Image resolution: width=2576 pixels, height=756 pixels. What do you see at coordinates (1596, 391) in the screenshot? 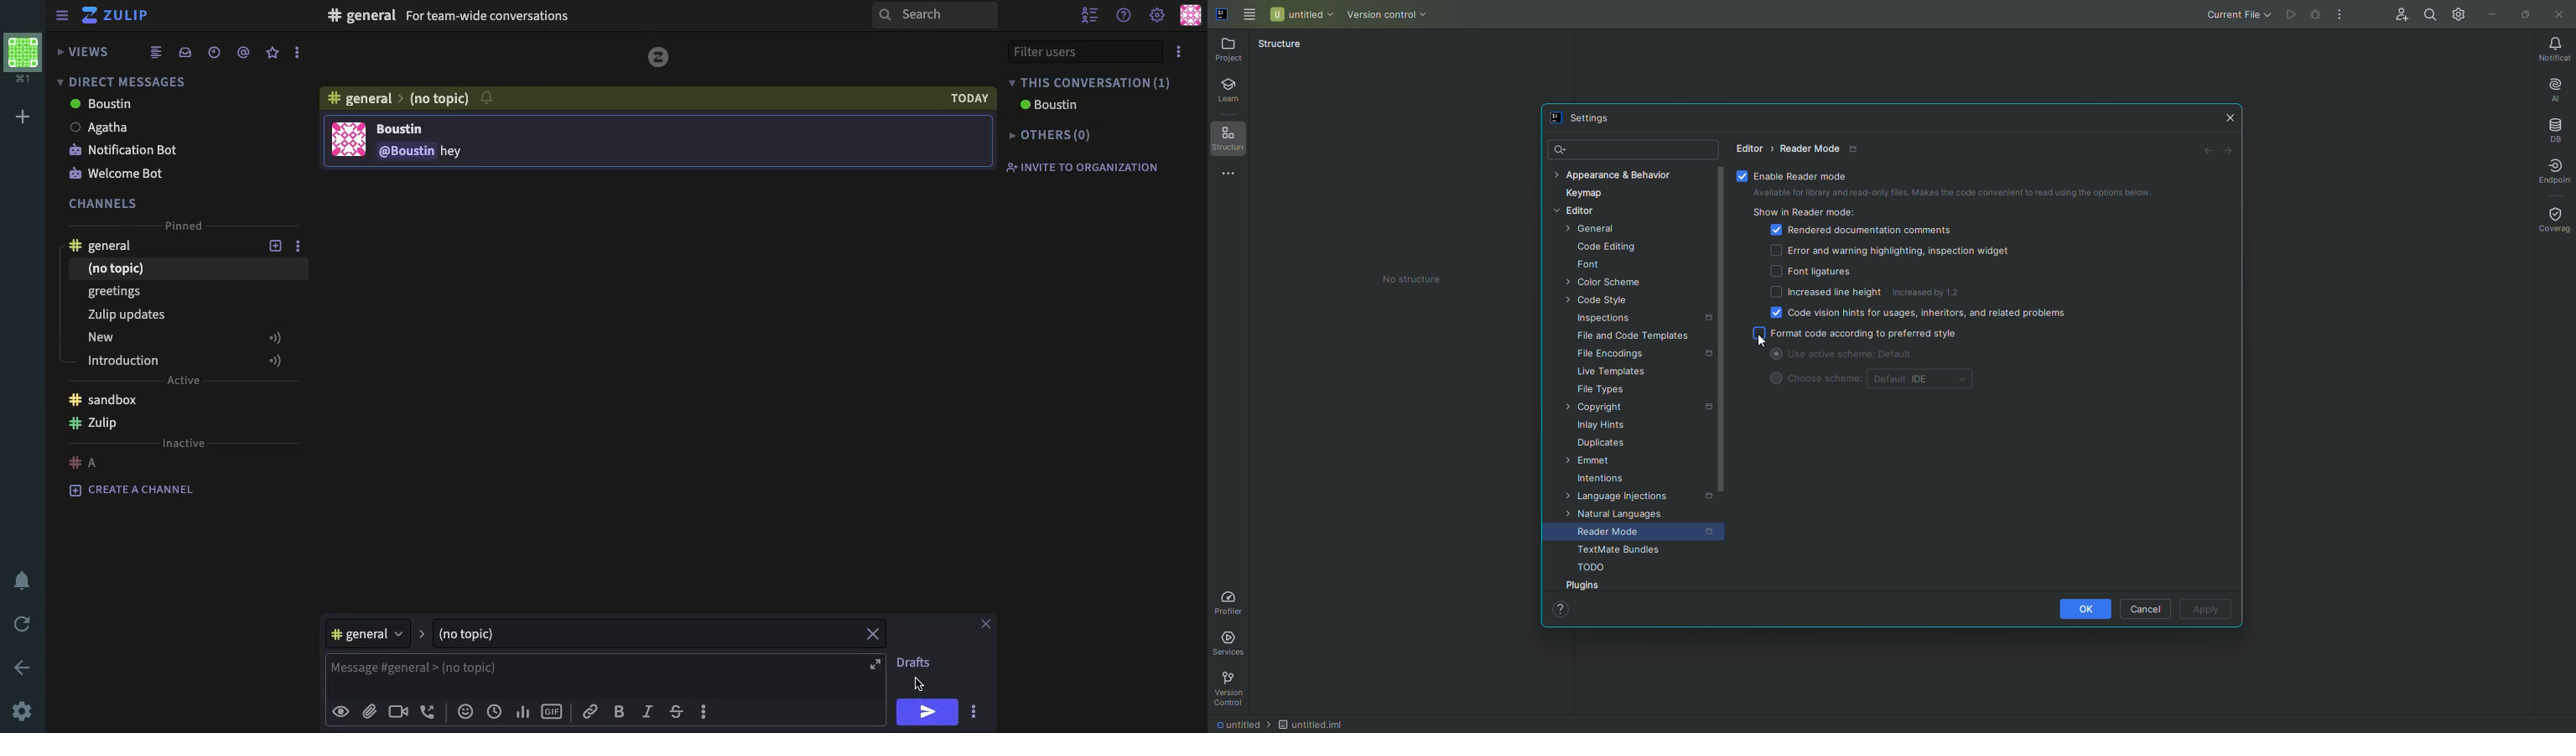
I see `File types` at bounding box center [1596, 391].